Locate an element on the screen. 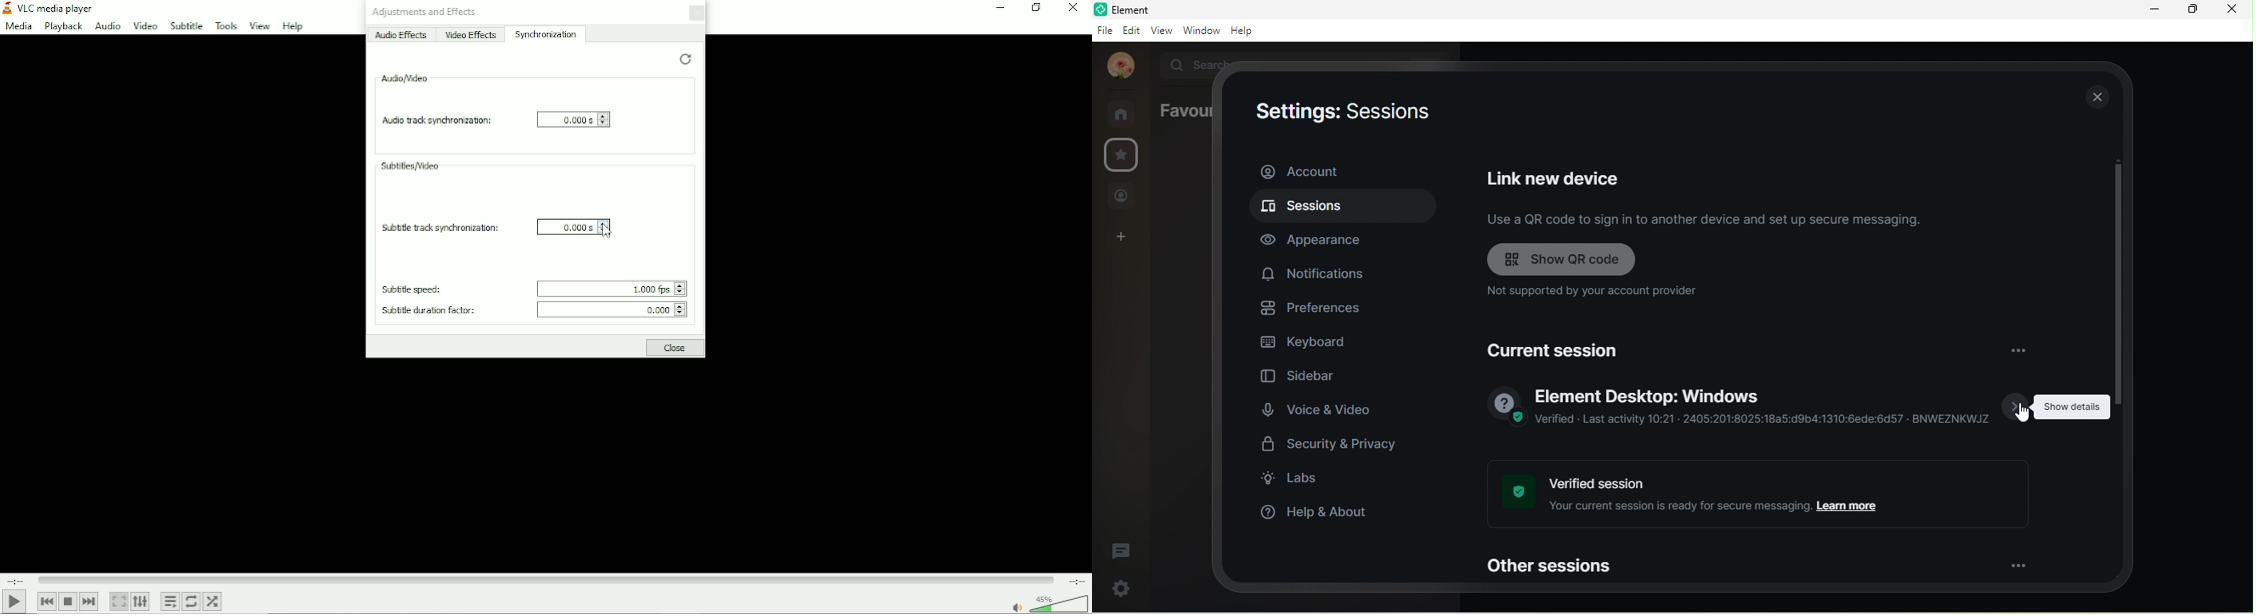 The width and height of the screenshot is (2268, 616). show qr code is located at coordinates (1561, 259).